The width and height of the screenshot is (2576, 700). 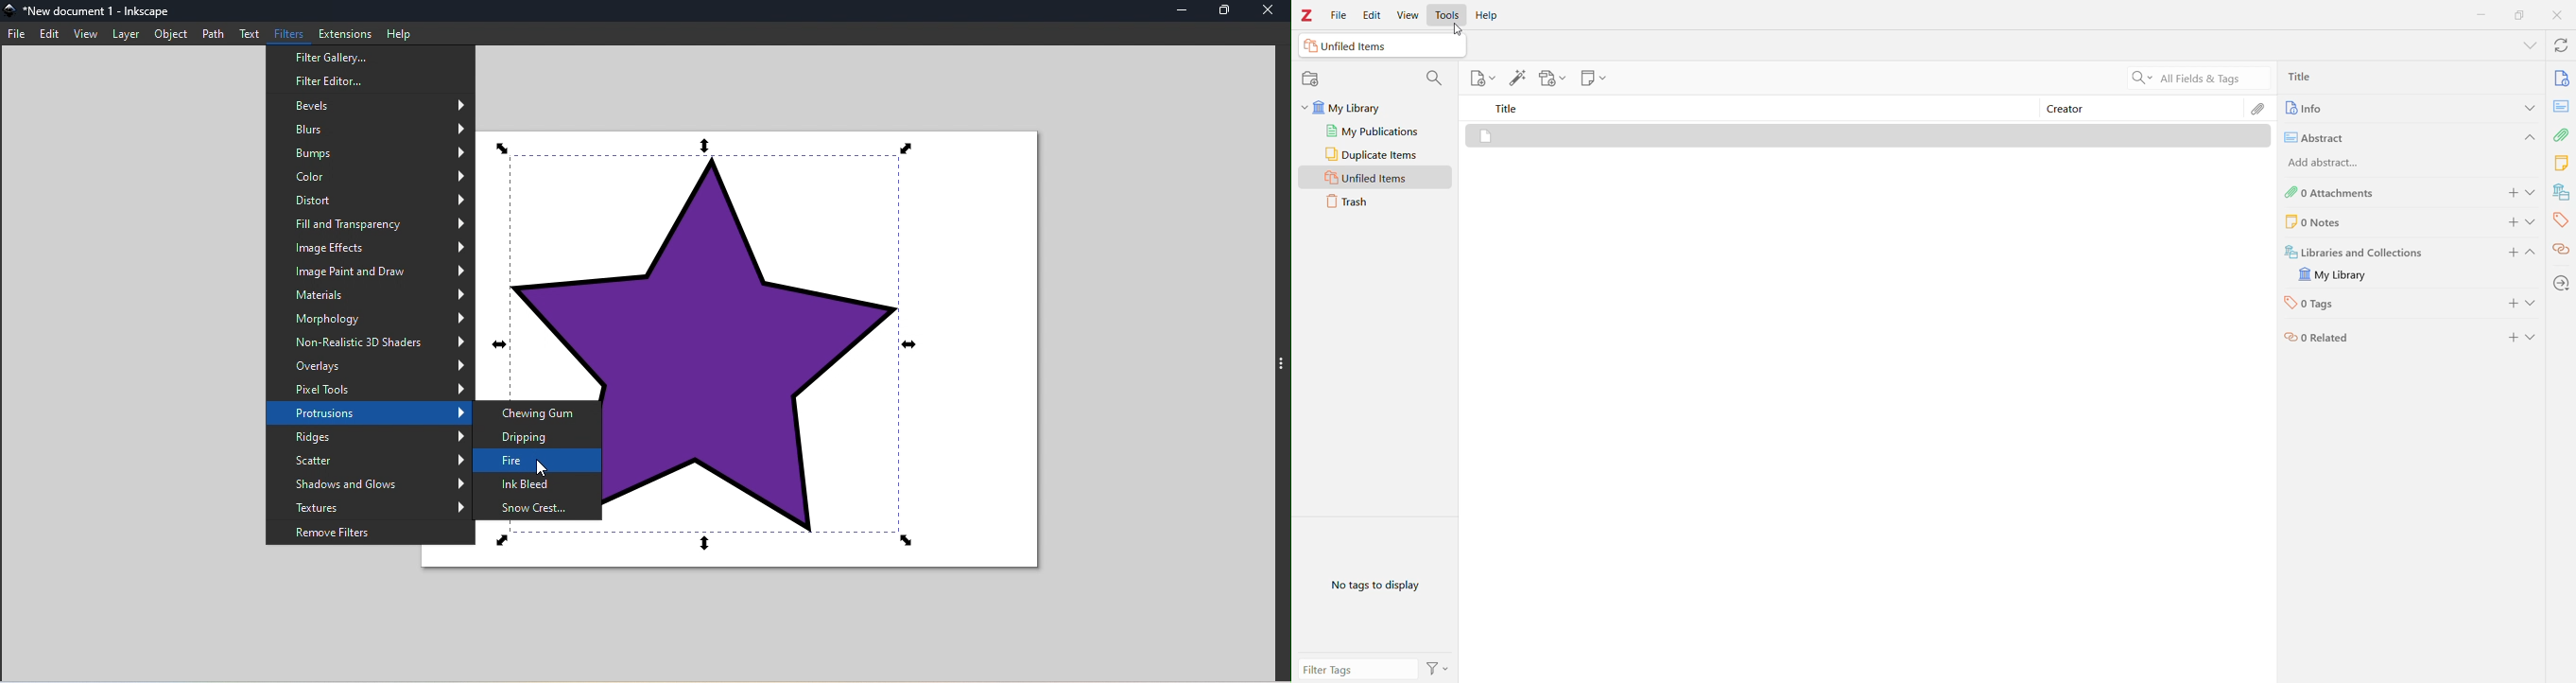 What do you see at coordinates (1435, 80) in the screenshot?
I see `Filter Collections` at bounding box center [1435, 80].